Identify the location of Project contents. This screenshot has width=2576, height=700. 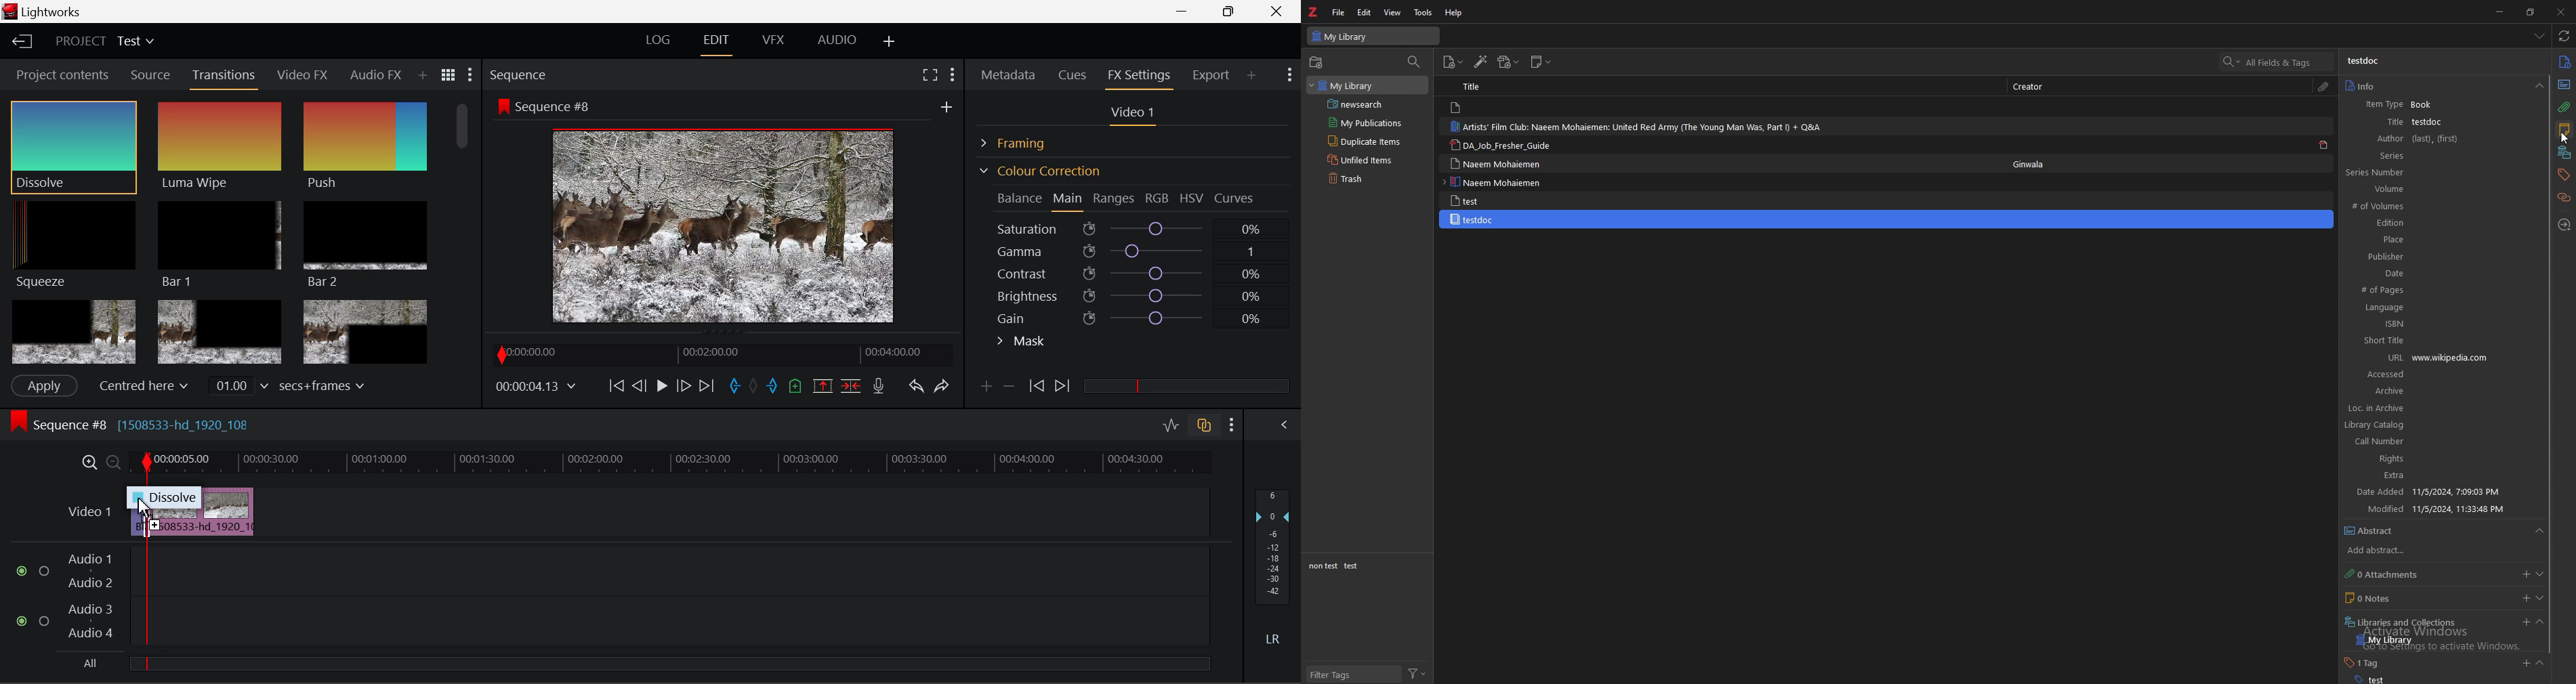
(62, 78).